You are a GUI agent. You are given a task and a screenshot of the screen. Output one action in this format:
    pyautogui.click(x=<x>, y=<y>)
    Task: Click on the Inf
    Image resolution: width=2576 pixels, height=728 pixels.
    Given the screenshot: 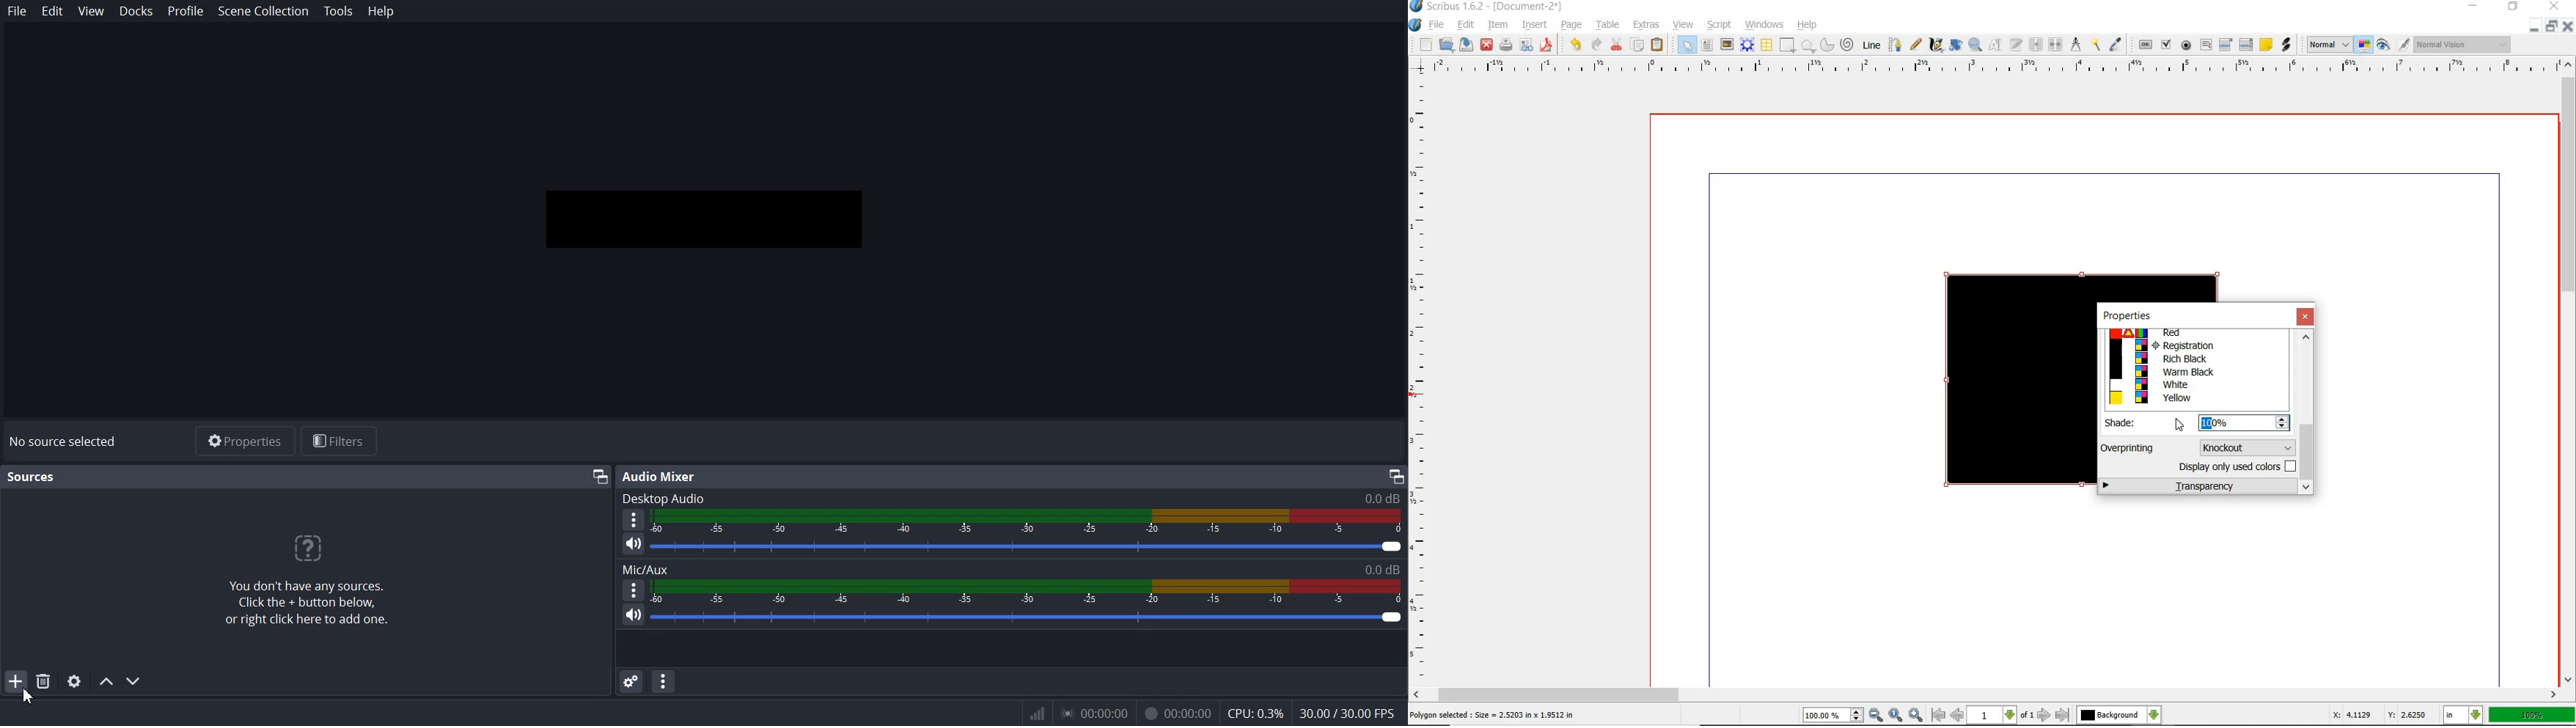 What is the action you would take?
    pyautogui.click(x=1038, y=714)
    